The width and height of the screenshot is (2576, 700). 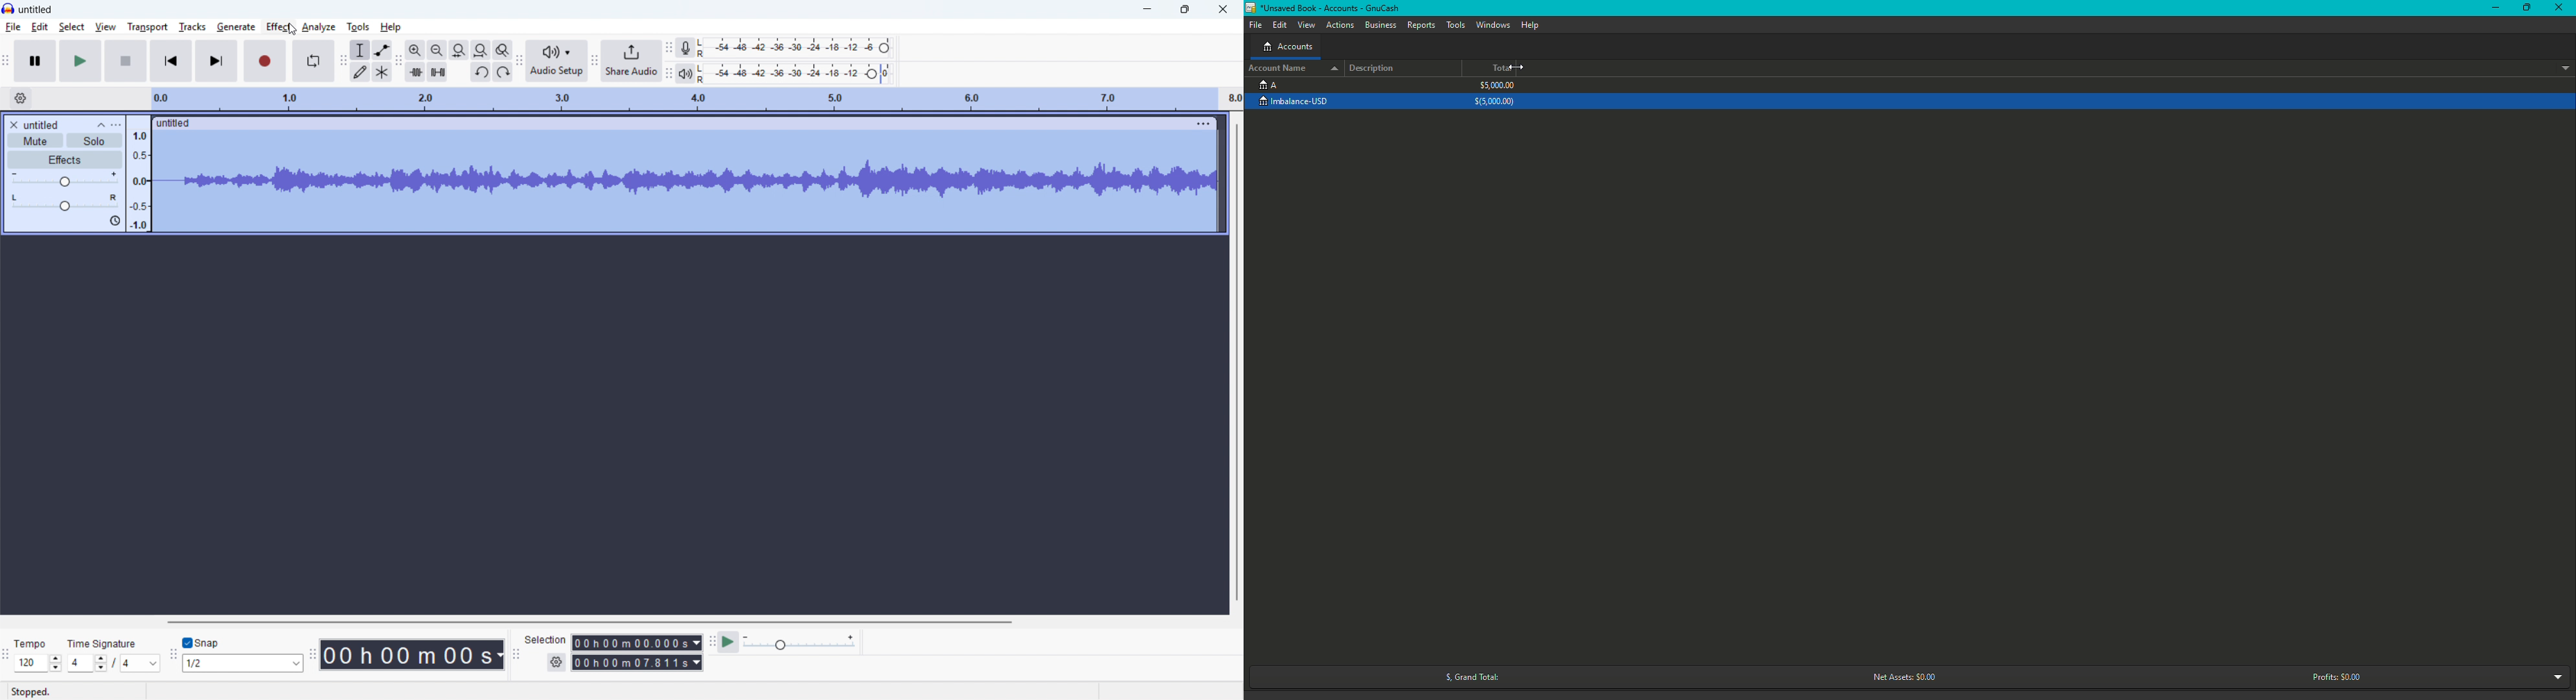 What do you see at coordinates (65, 159) in the screenshot?
I see `effects` at bounding box center [65, 159].